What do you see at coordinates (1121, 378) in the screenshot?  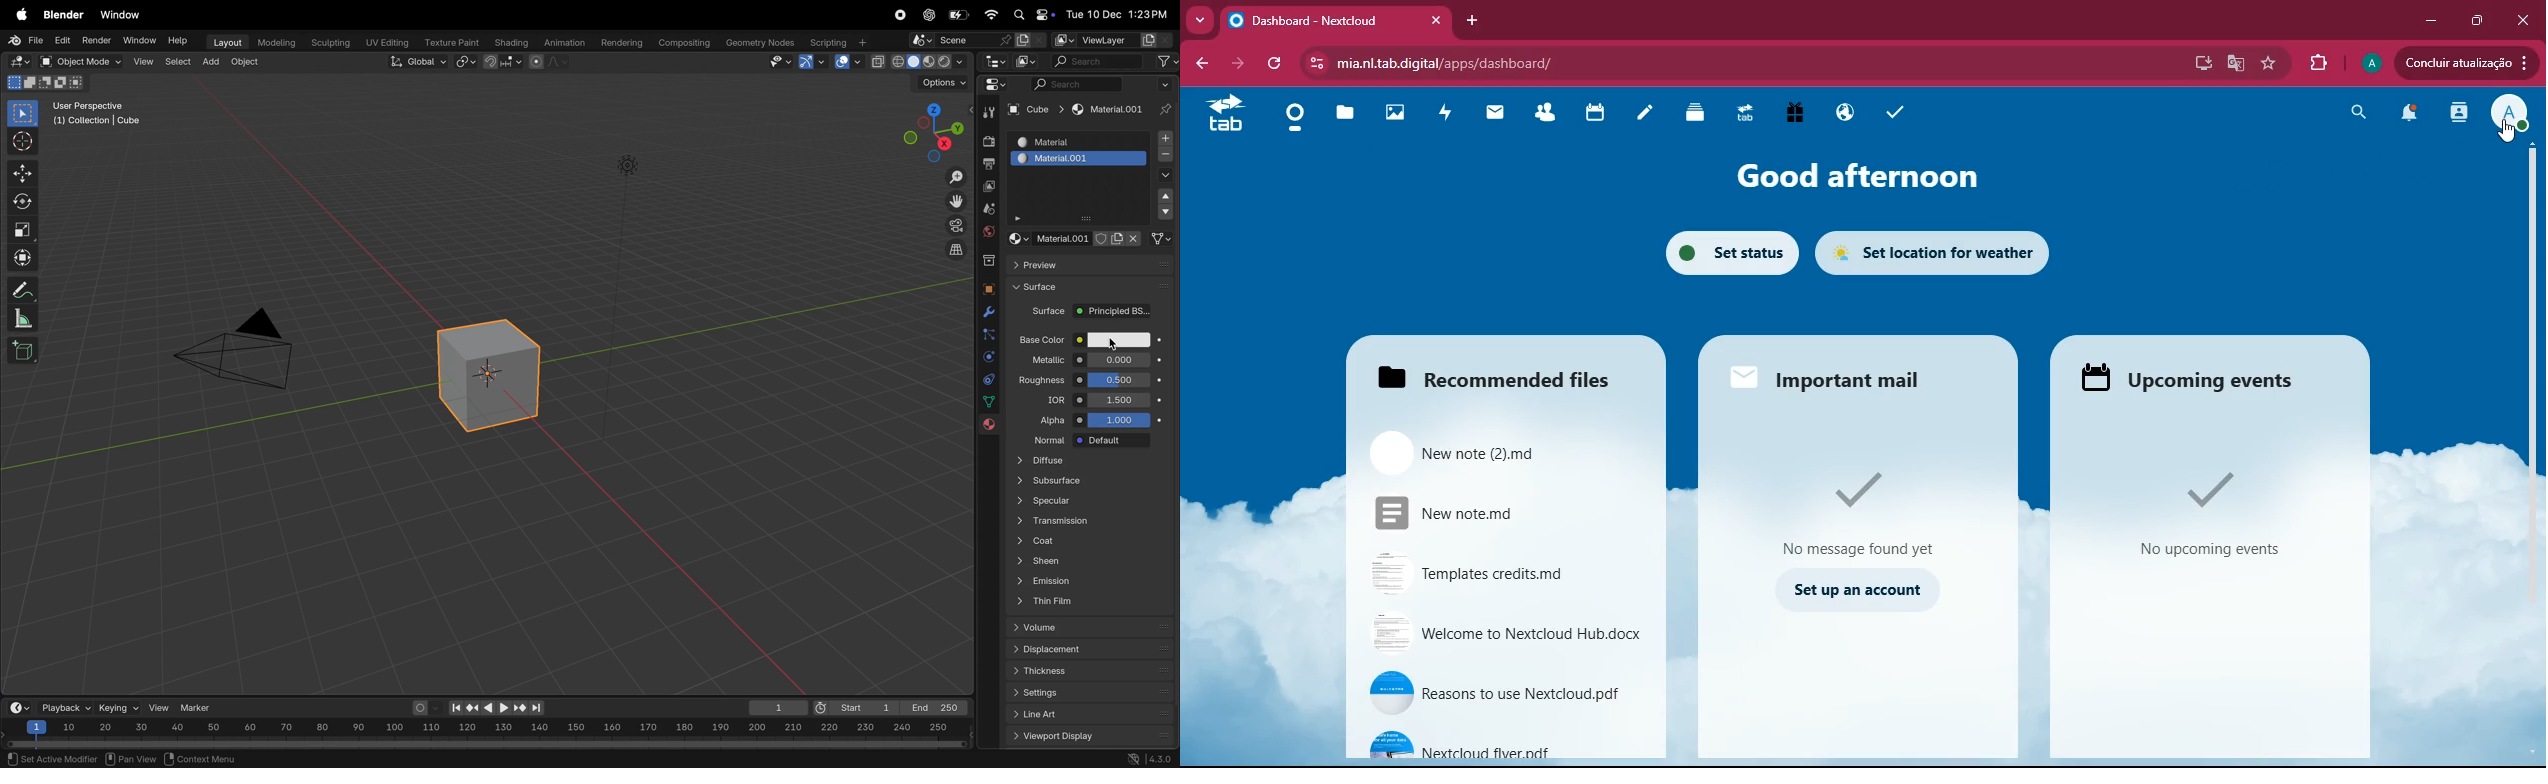 I see `0.000` at bounding box center [1121, 378].